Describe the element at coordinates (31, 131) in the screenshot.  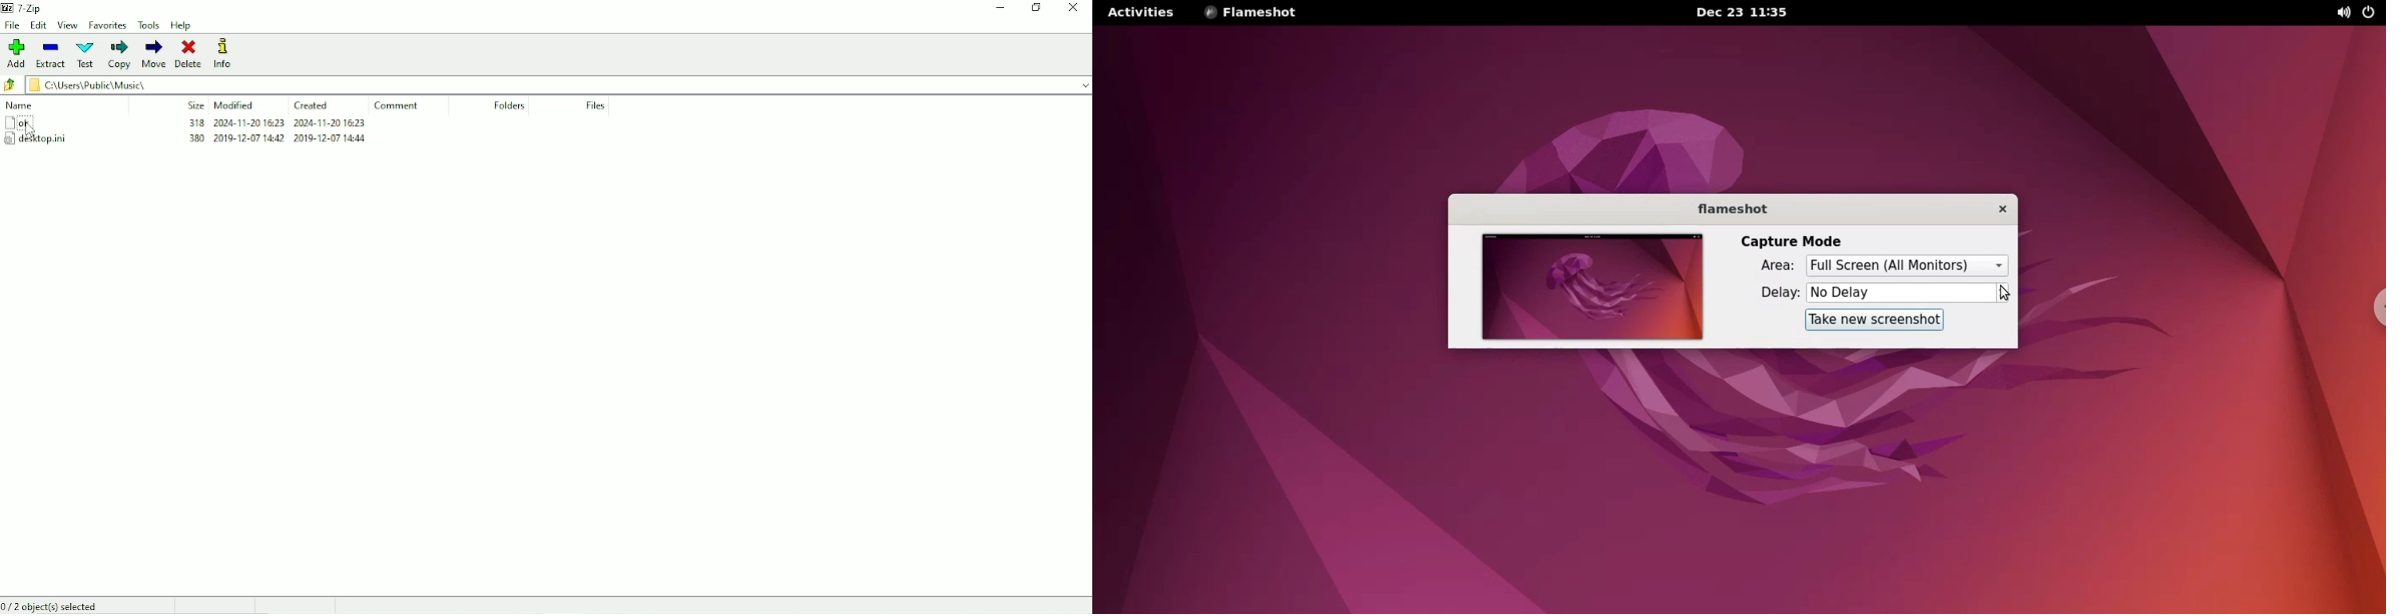
I see `cursor` at that location.